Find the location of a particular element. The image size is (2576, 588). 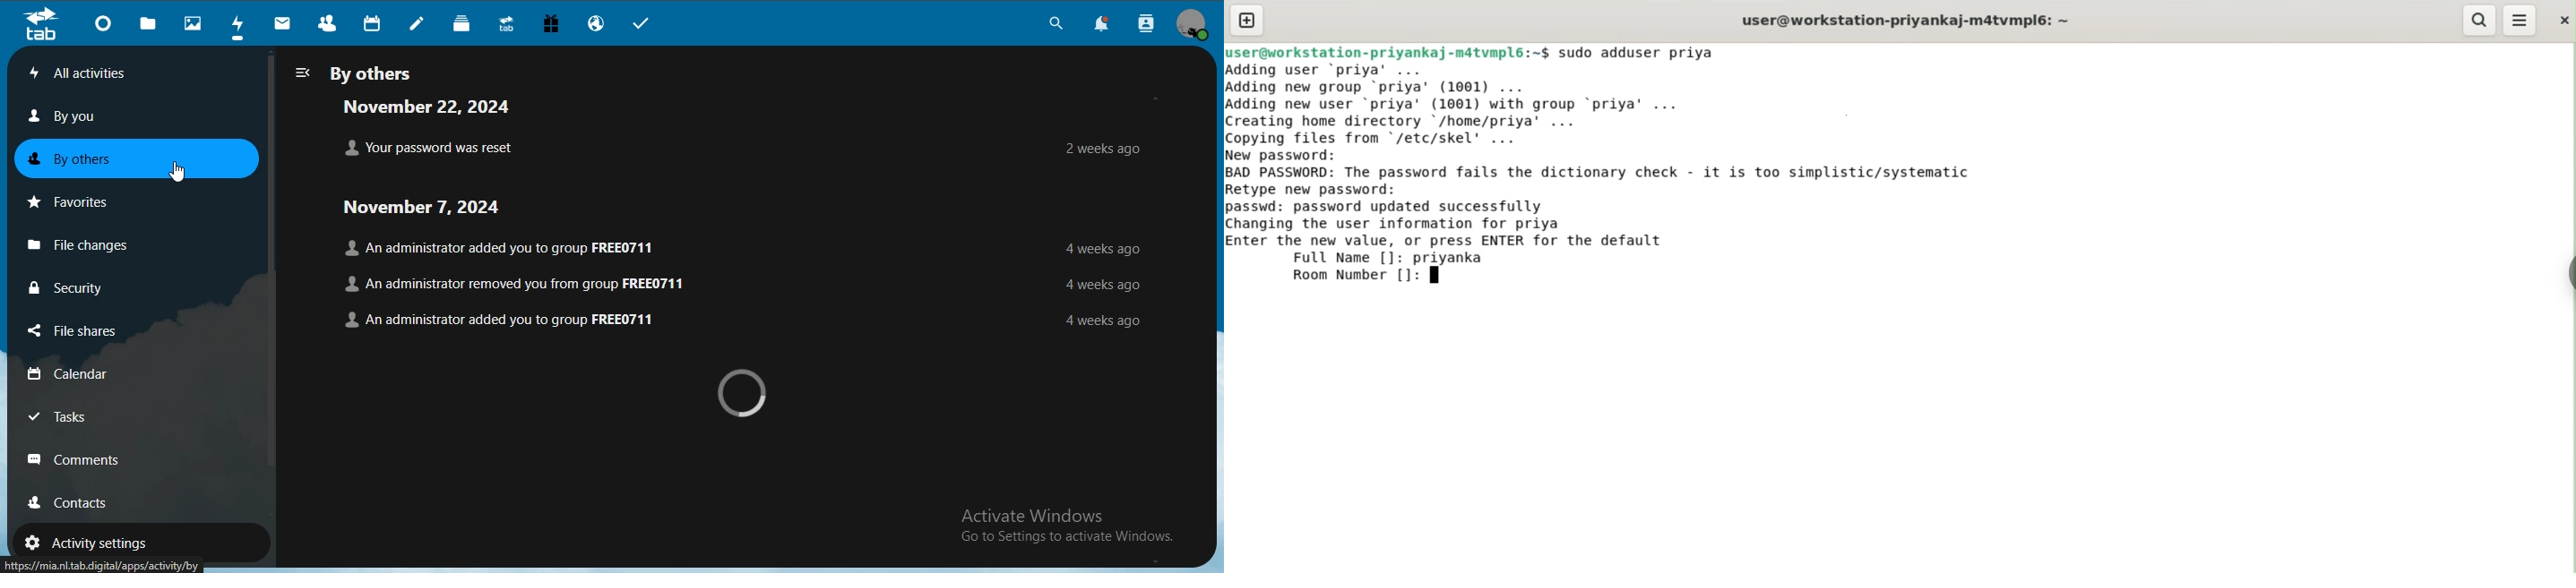

deck is located at coordinates (461, 21).